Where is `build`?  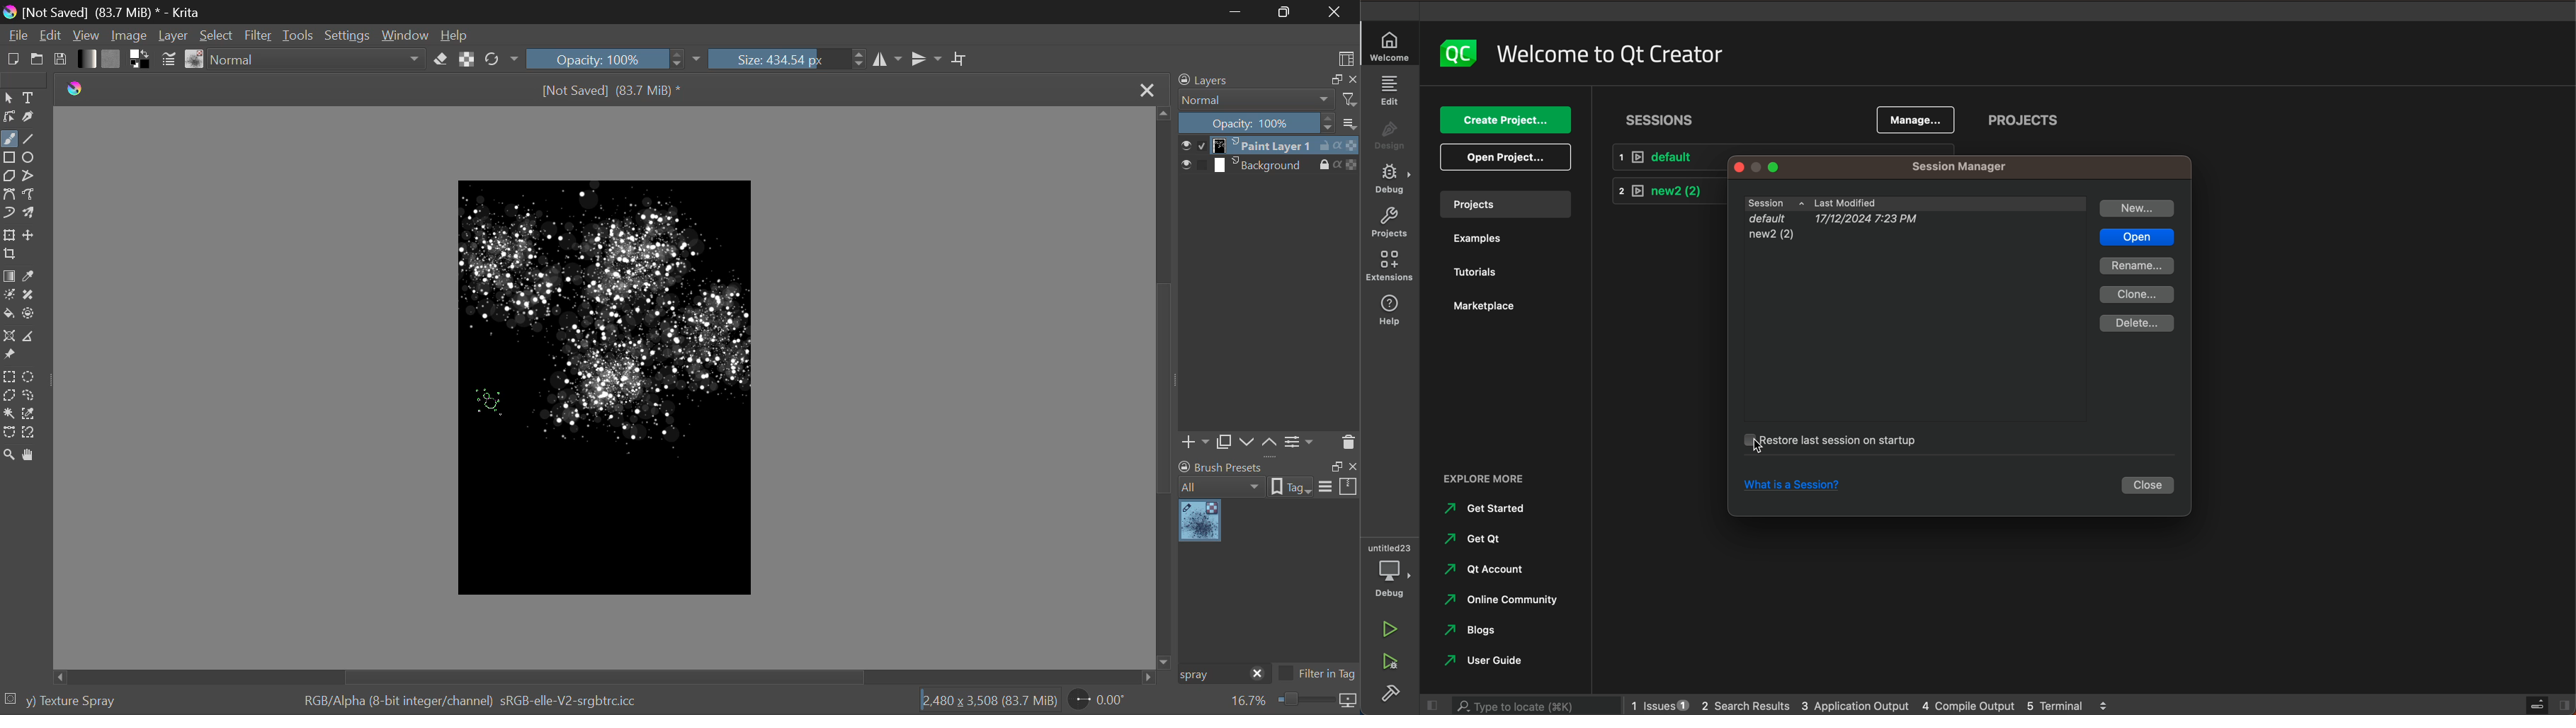 build is located at coordinates (1388, 693).